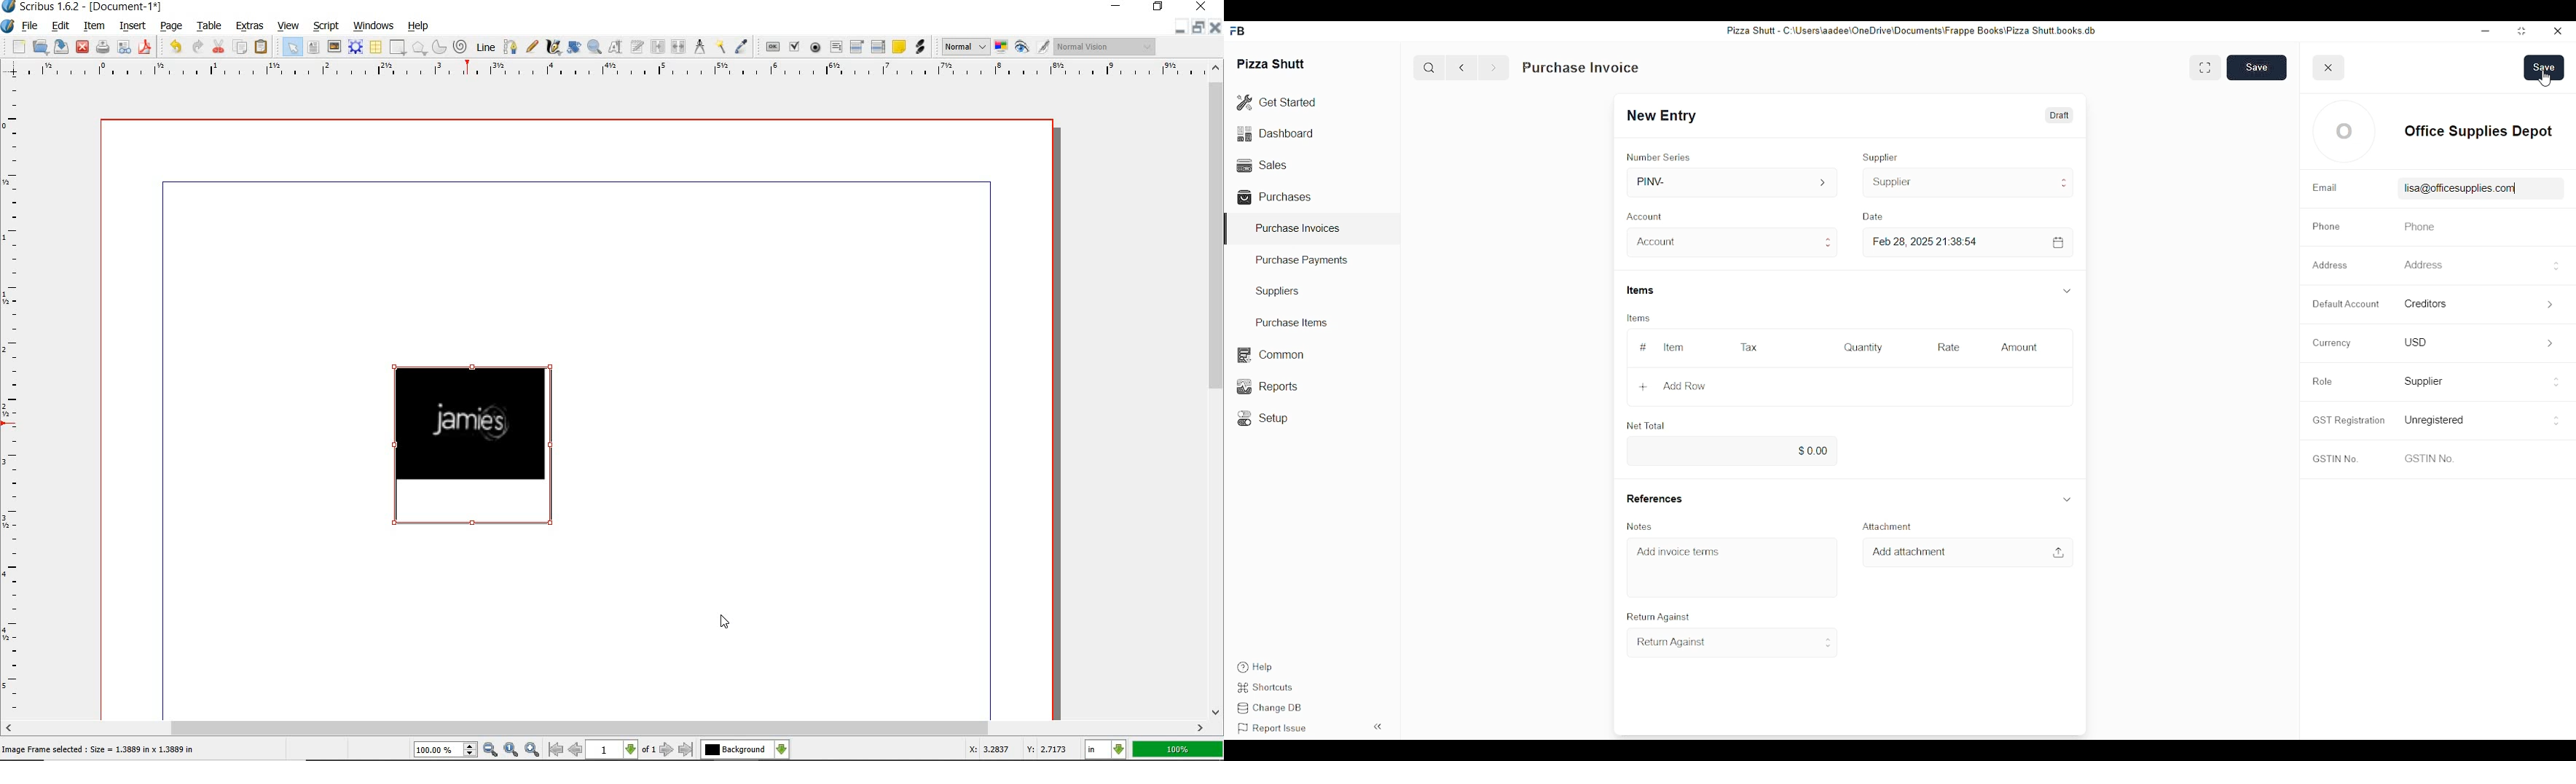  What do you see at coordinates (720, 47) in the screenshot?
I see `copy item properties` at bounding box center [720, 47].